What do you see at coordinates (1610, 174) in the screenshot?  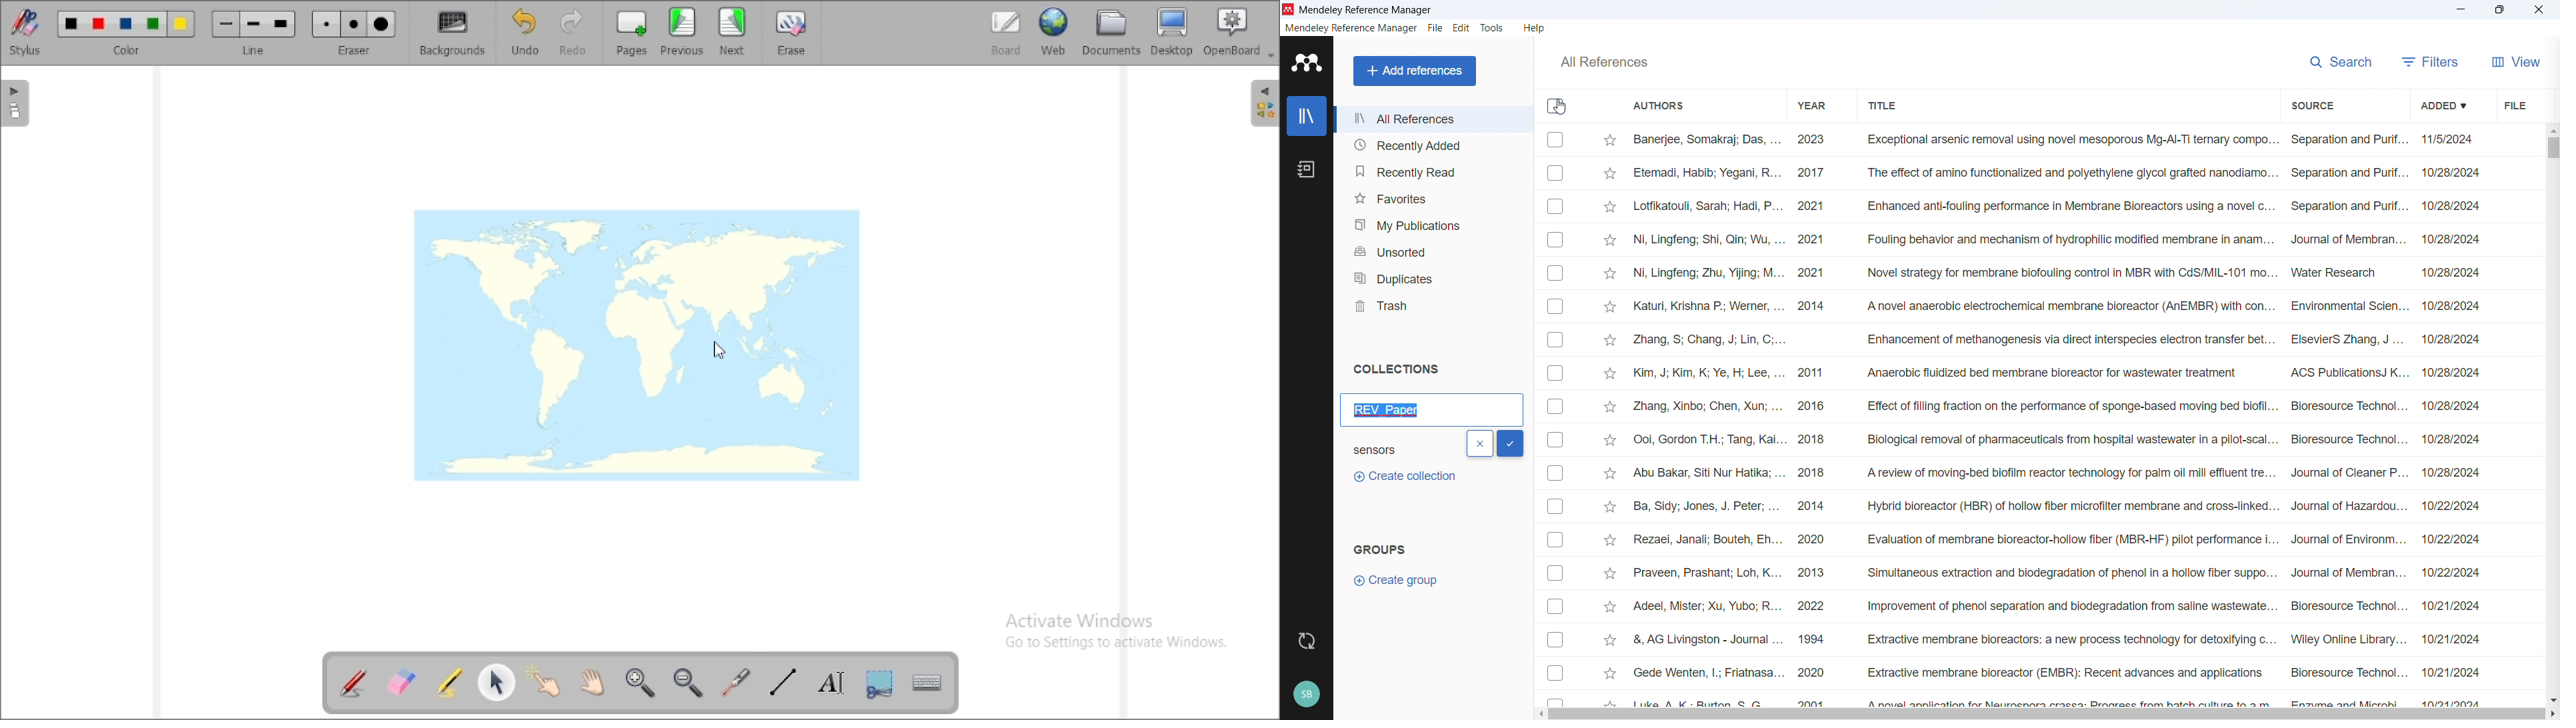 I see `Star mark respective publication` at bounding box center [1610, 174].